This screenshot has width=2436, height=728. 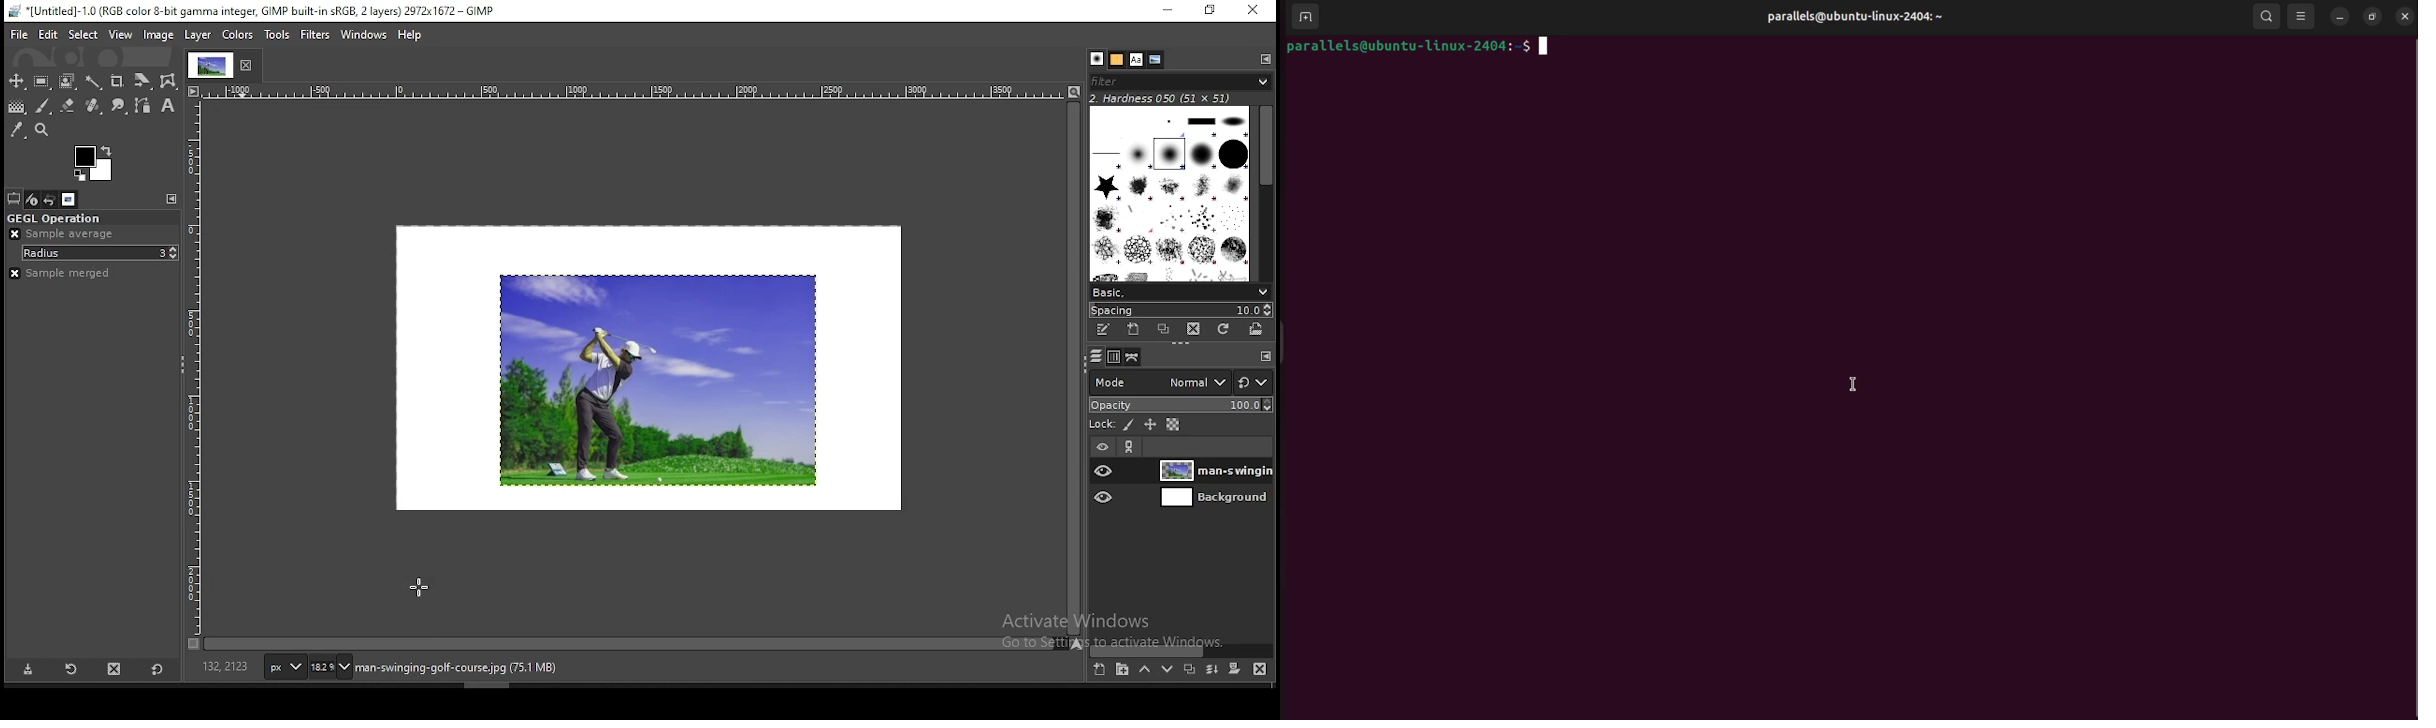 What do you see at coordinates (1215, 472) in the screenshot?
I see `layer ` at bounding box center [1215, 472].